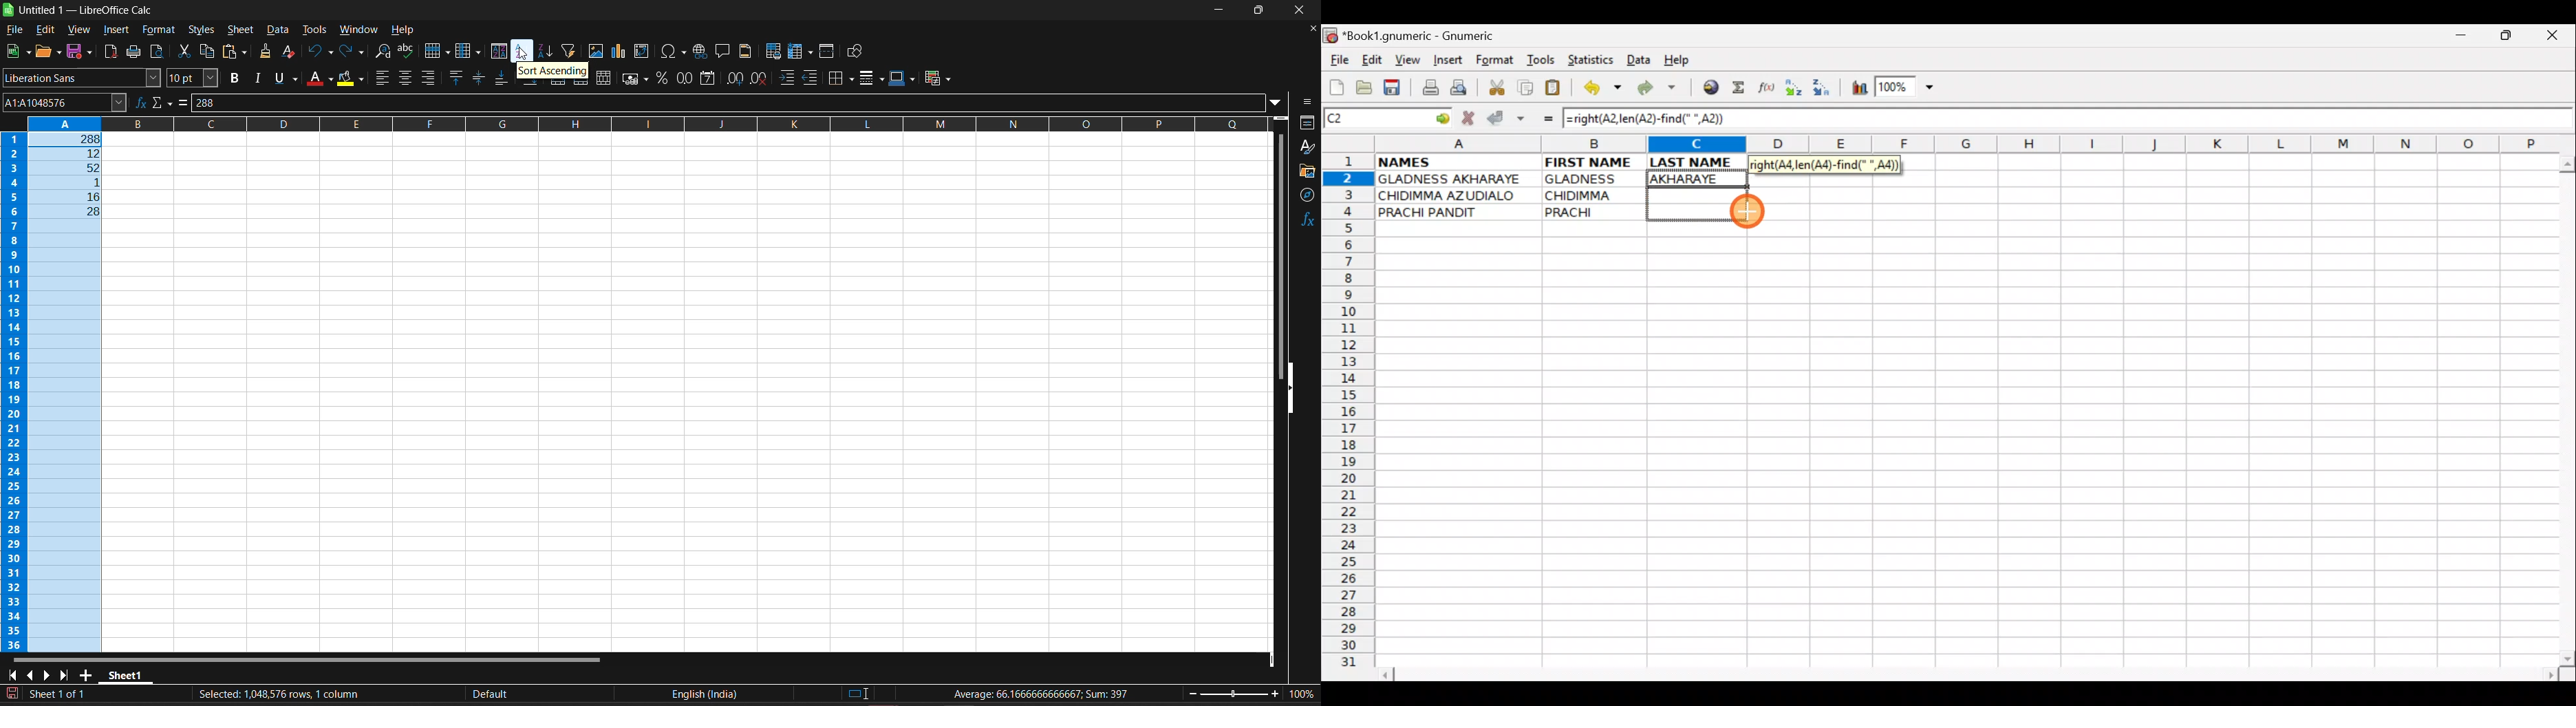 Image resolution: width=2576 pixels, height=728 pixels. I want to click on Cursor on cell C5, so click(1749, 213).